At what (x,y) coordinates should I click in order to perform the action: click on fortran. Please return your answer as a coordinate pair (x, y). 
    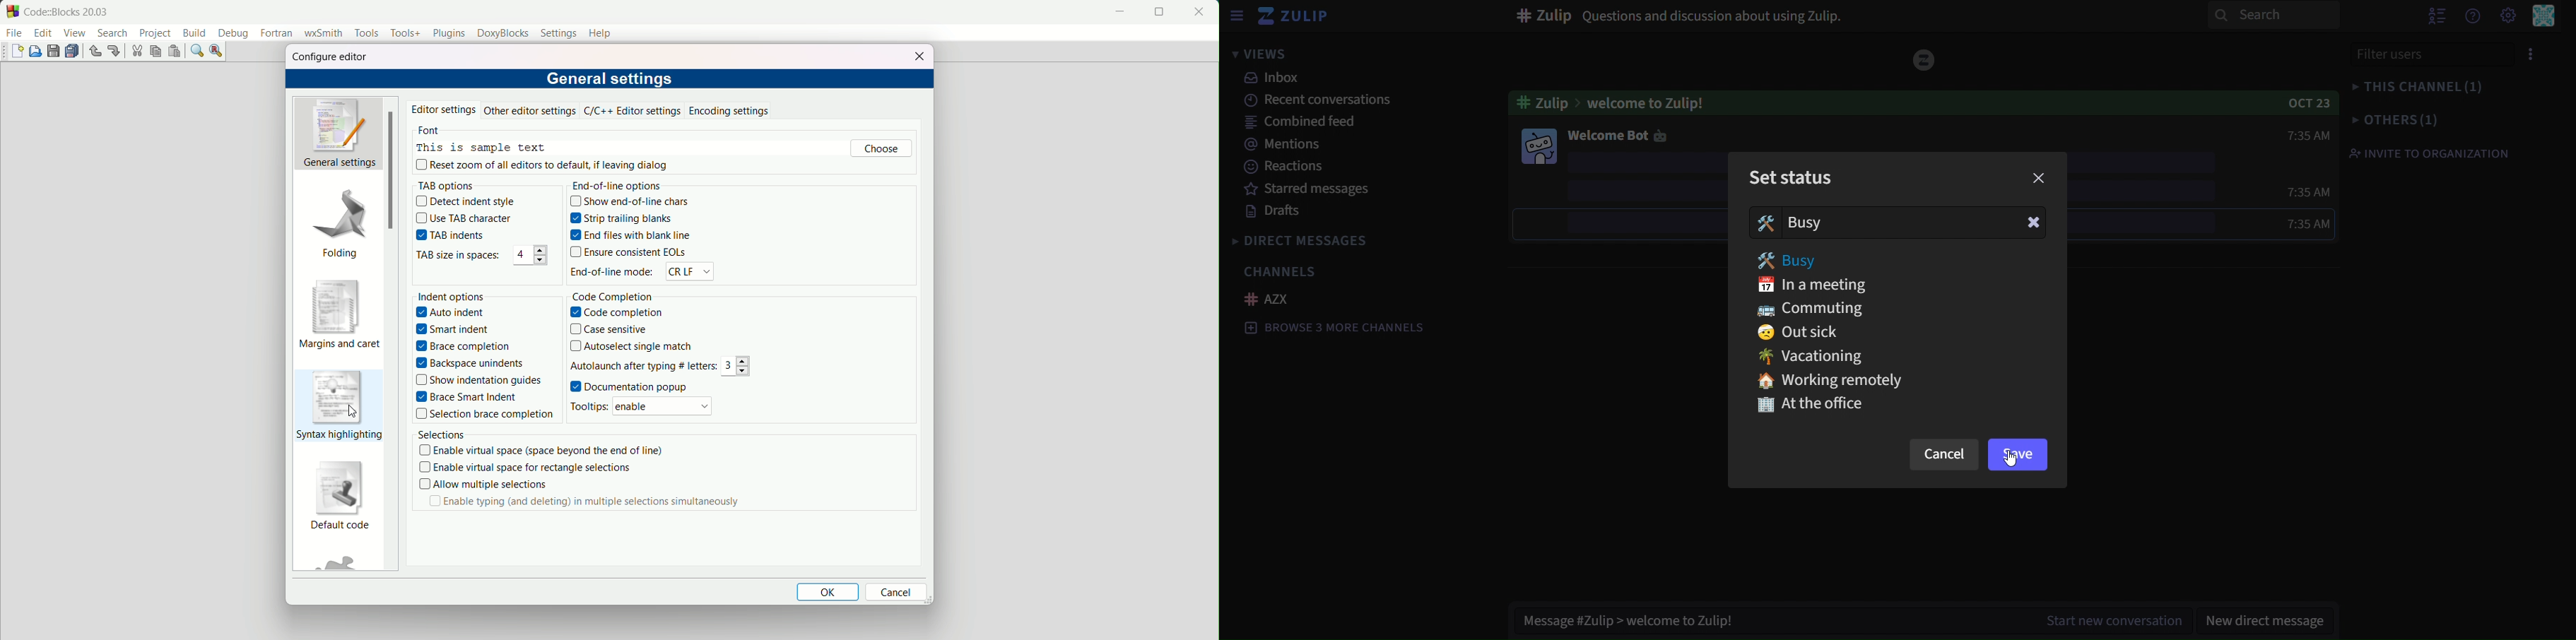
    Looking at the image, I should click on (277, 34).